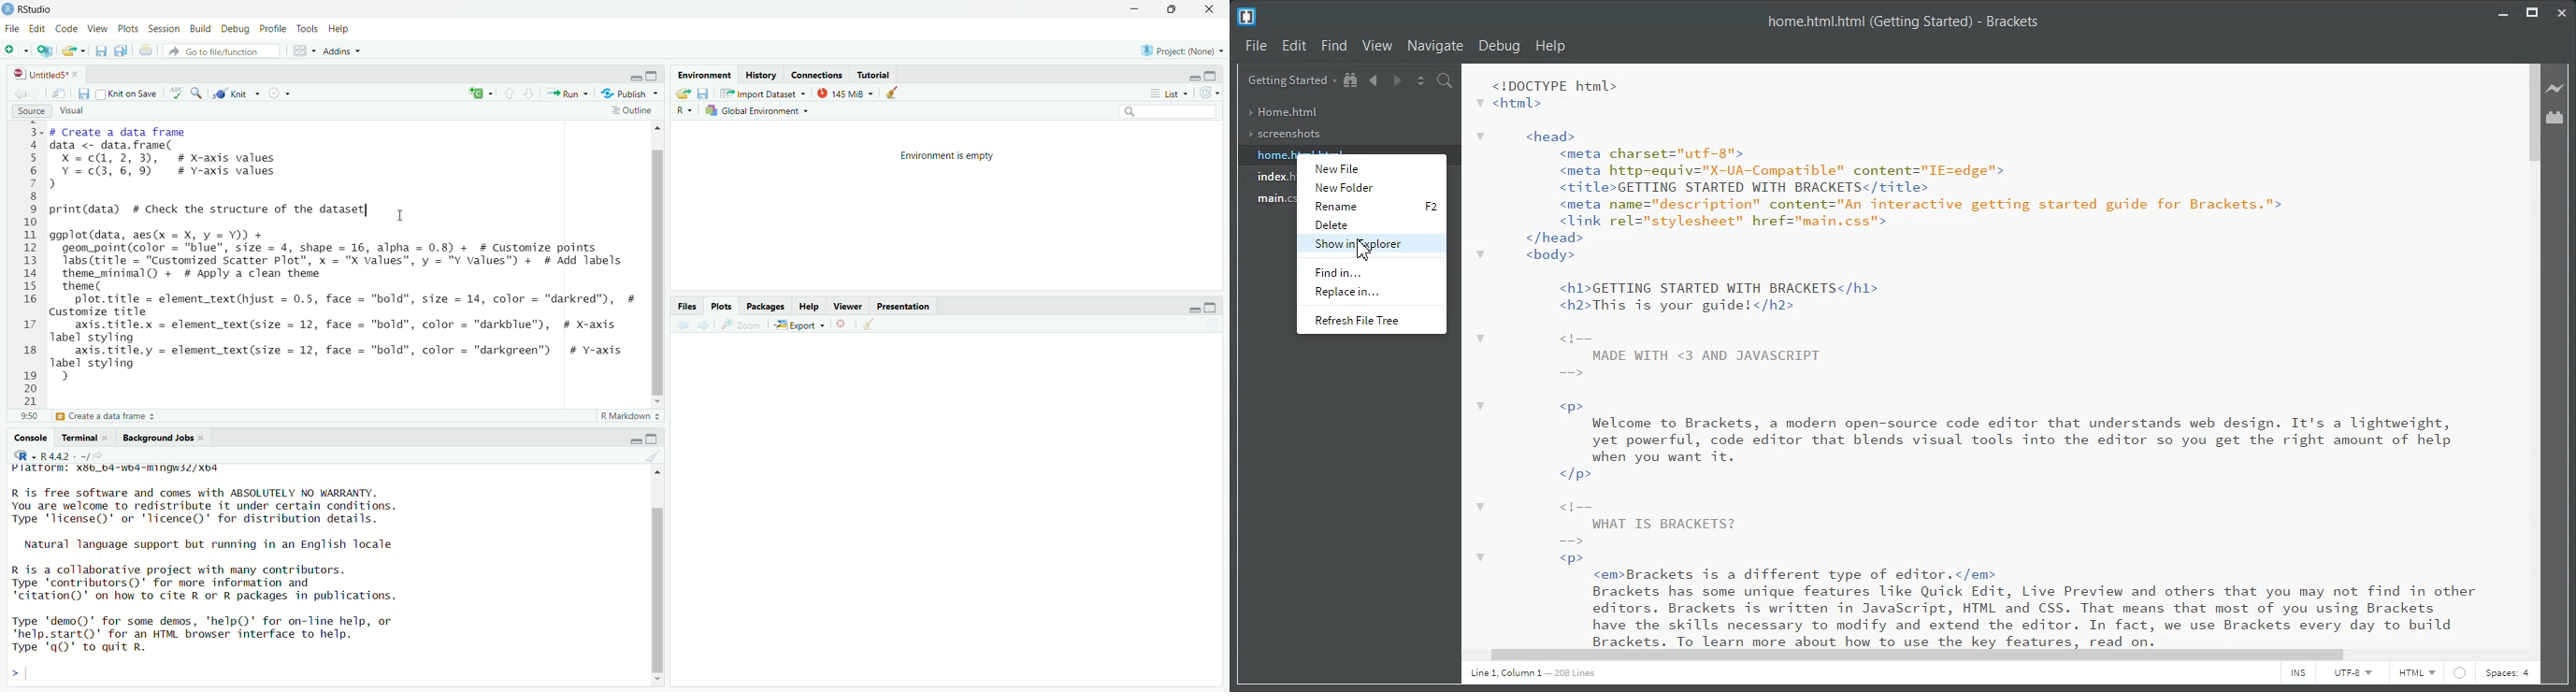 Image resolution: width=2576 pixels, height=700 pixels. I want to click on Terminal, so click(85, 438).